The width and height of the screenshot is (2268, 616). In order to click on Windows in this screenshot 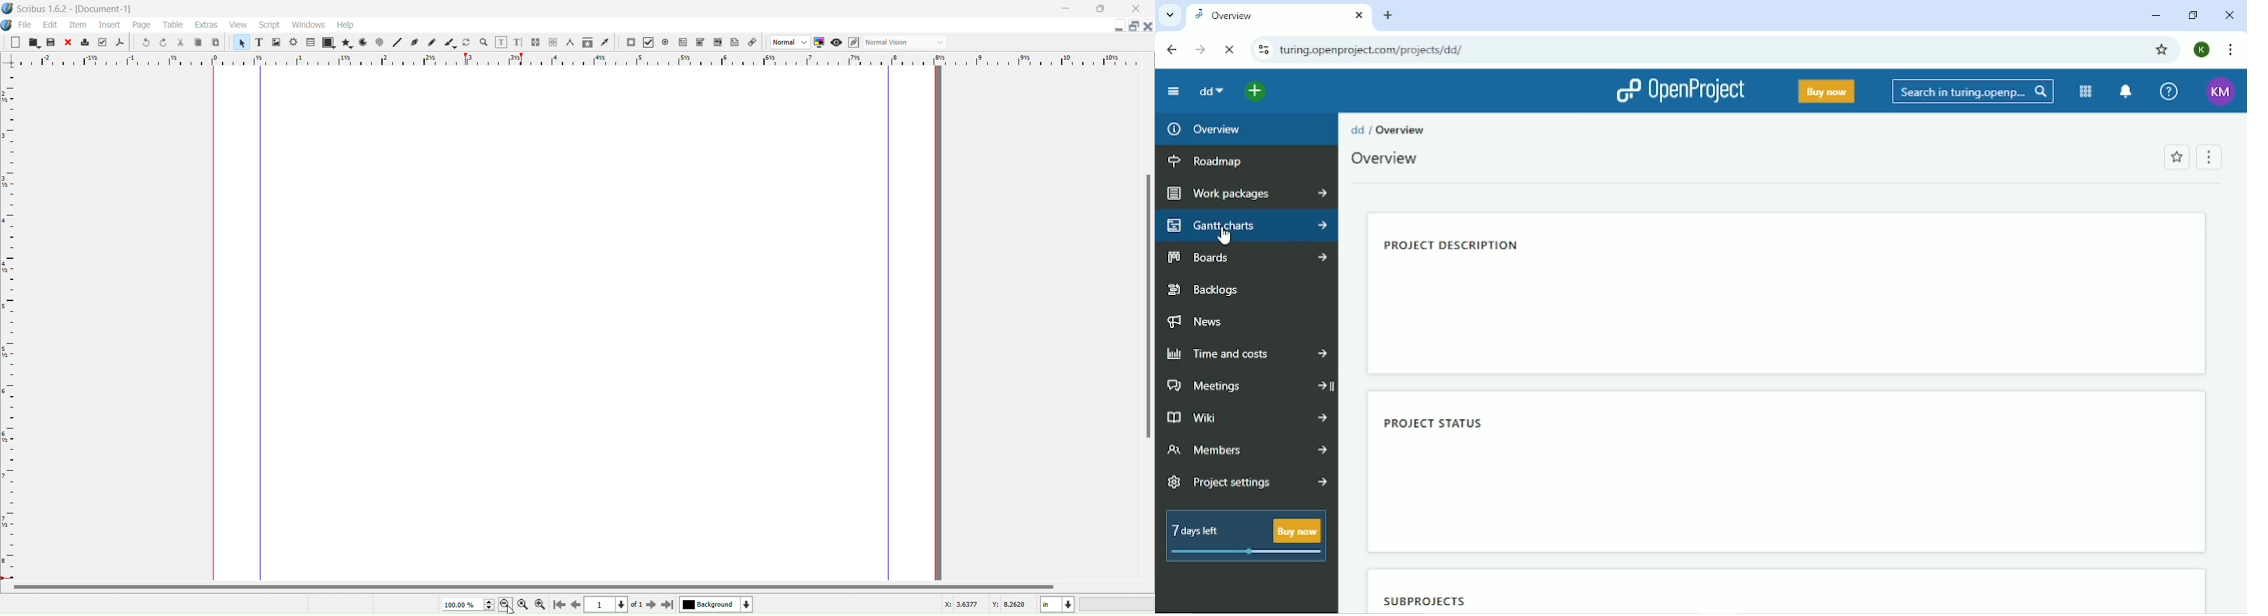, I will do `click(309, 25)`.